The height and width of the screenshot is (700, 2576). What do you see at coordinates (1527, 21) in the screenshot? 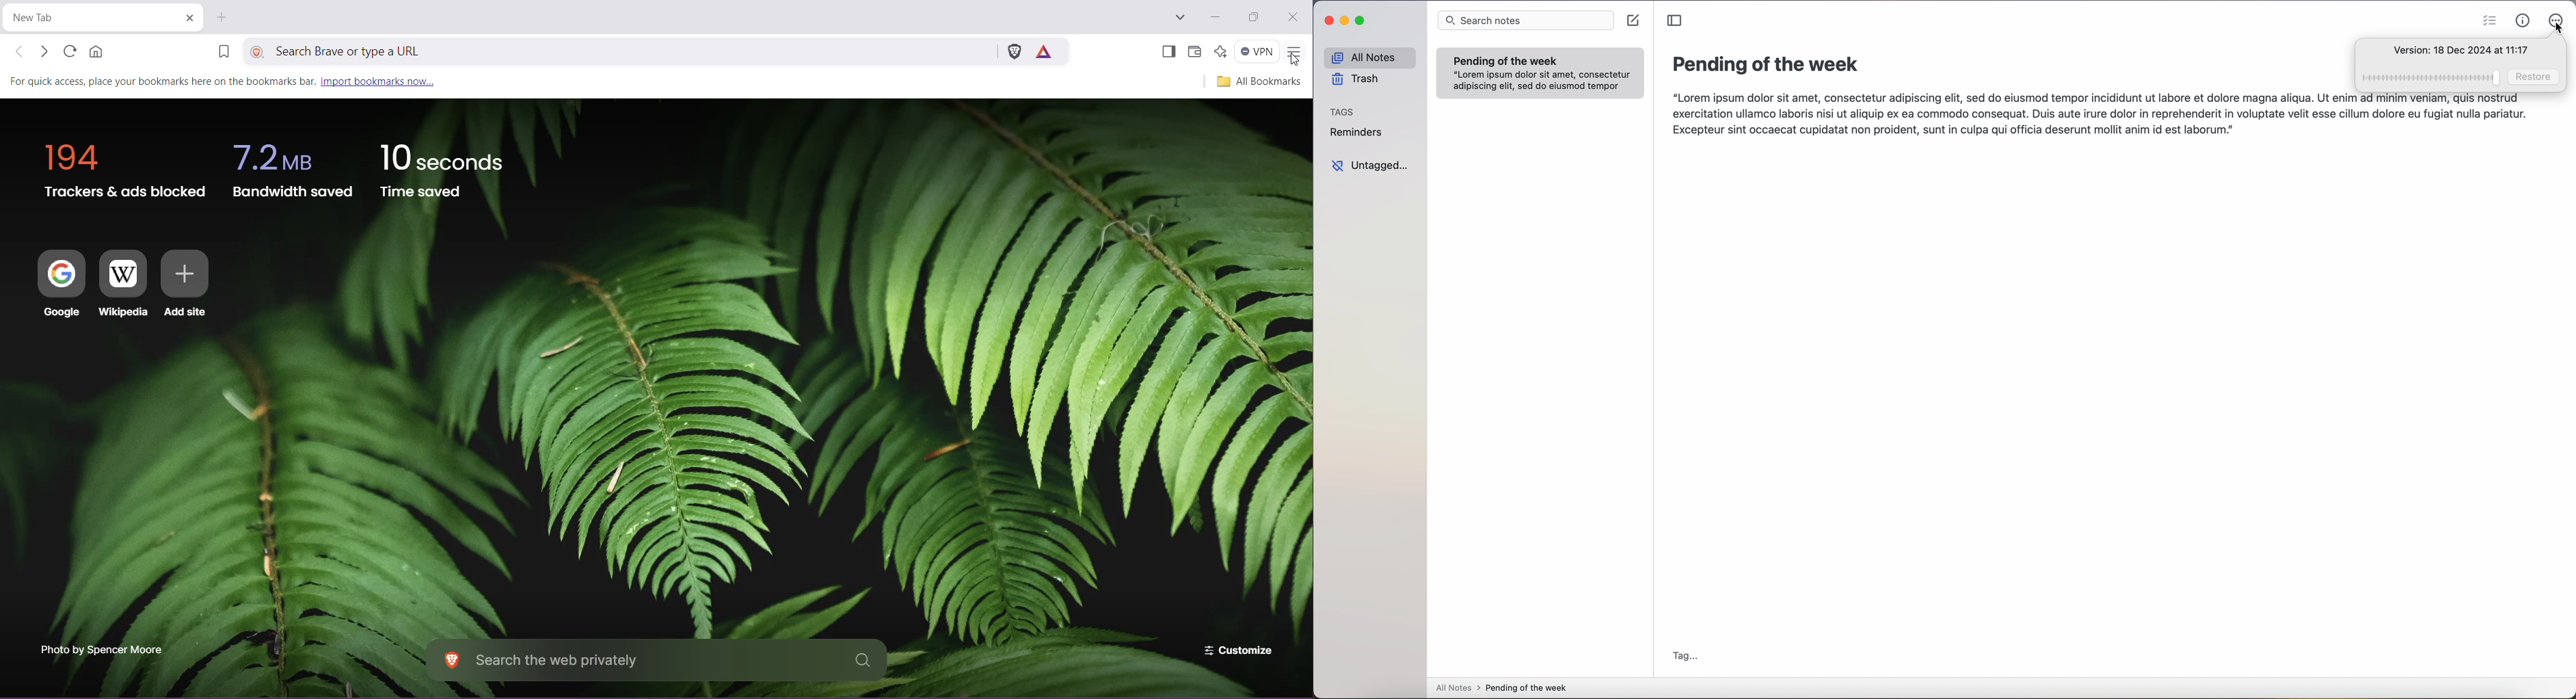
I see `search notes` at bounding box center [1527, 21].